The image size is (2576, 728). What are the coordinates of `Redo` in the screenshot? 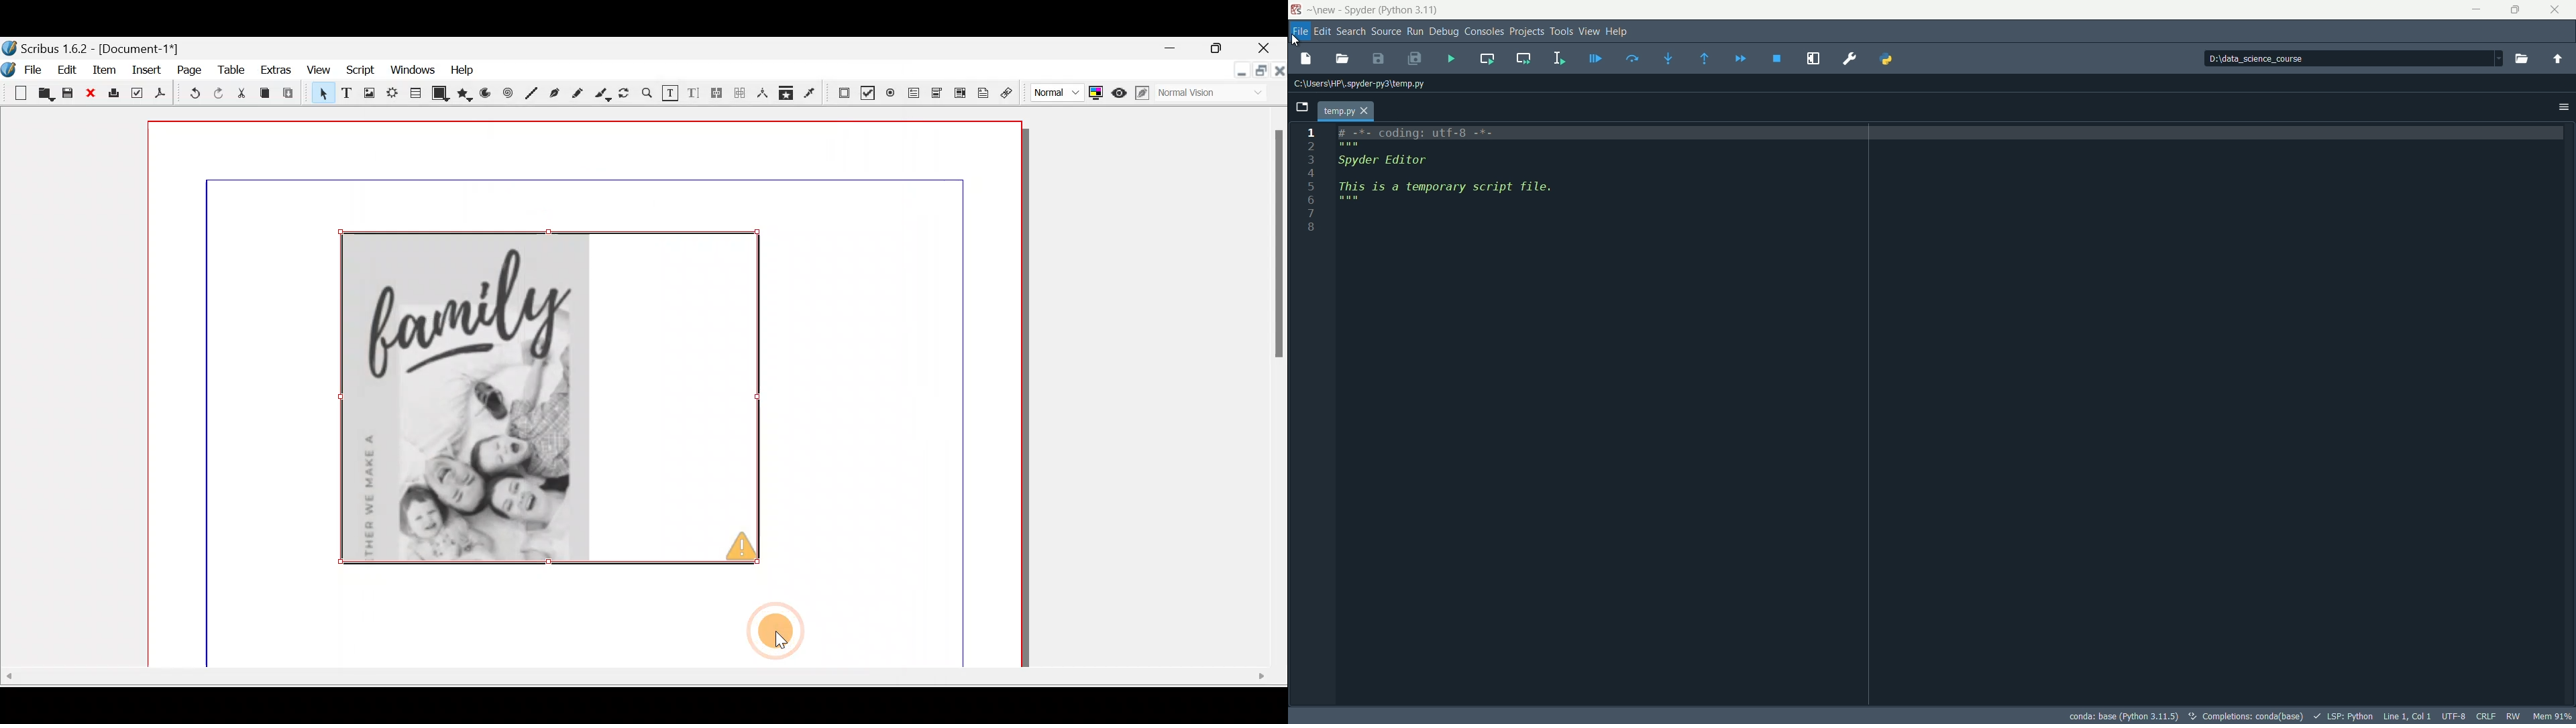 It's located at (216, 94).